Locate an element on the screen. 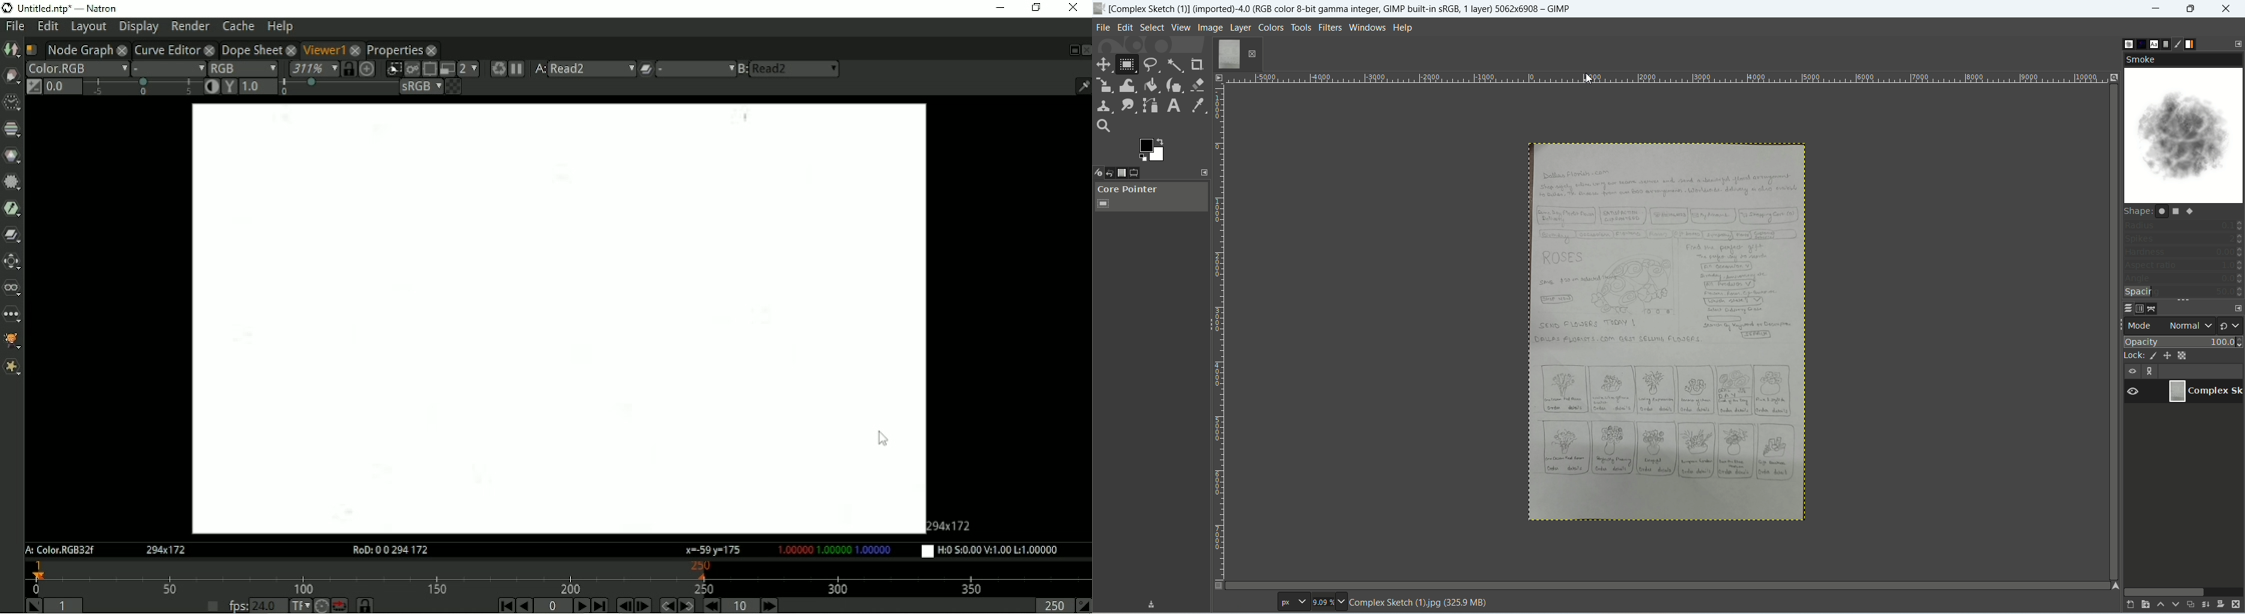 The width and height of the screenshot is (2268, 616). layer1 is located at coordinates (1239, 55).